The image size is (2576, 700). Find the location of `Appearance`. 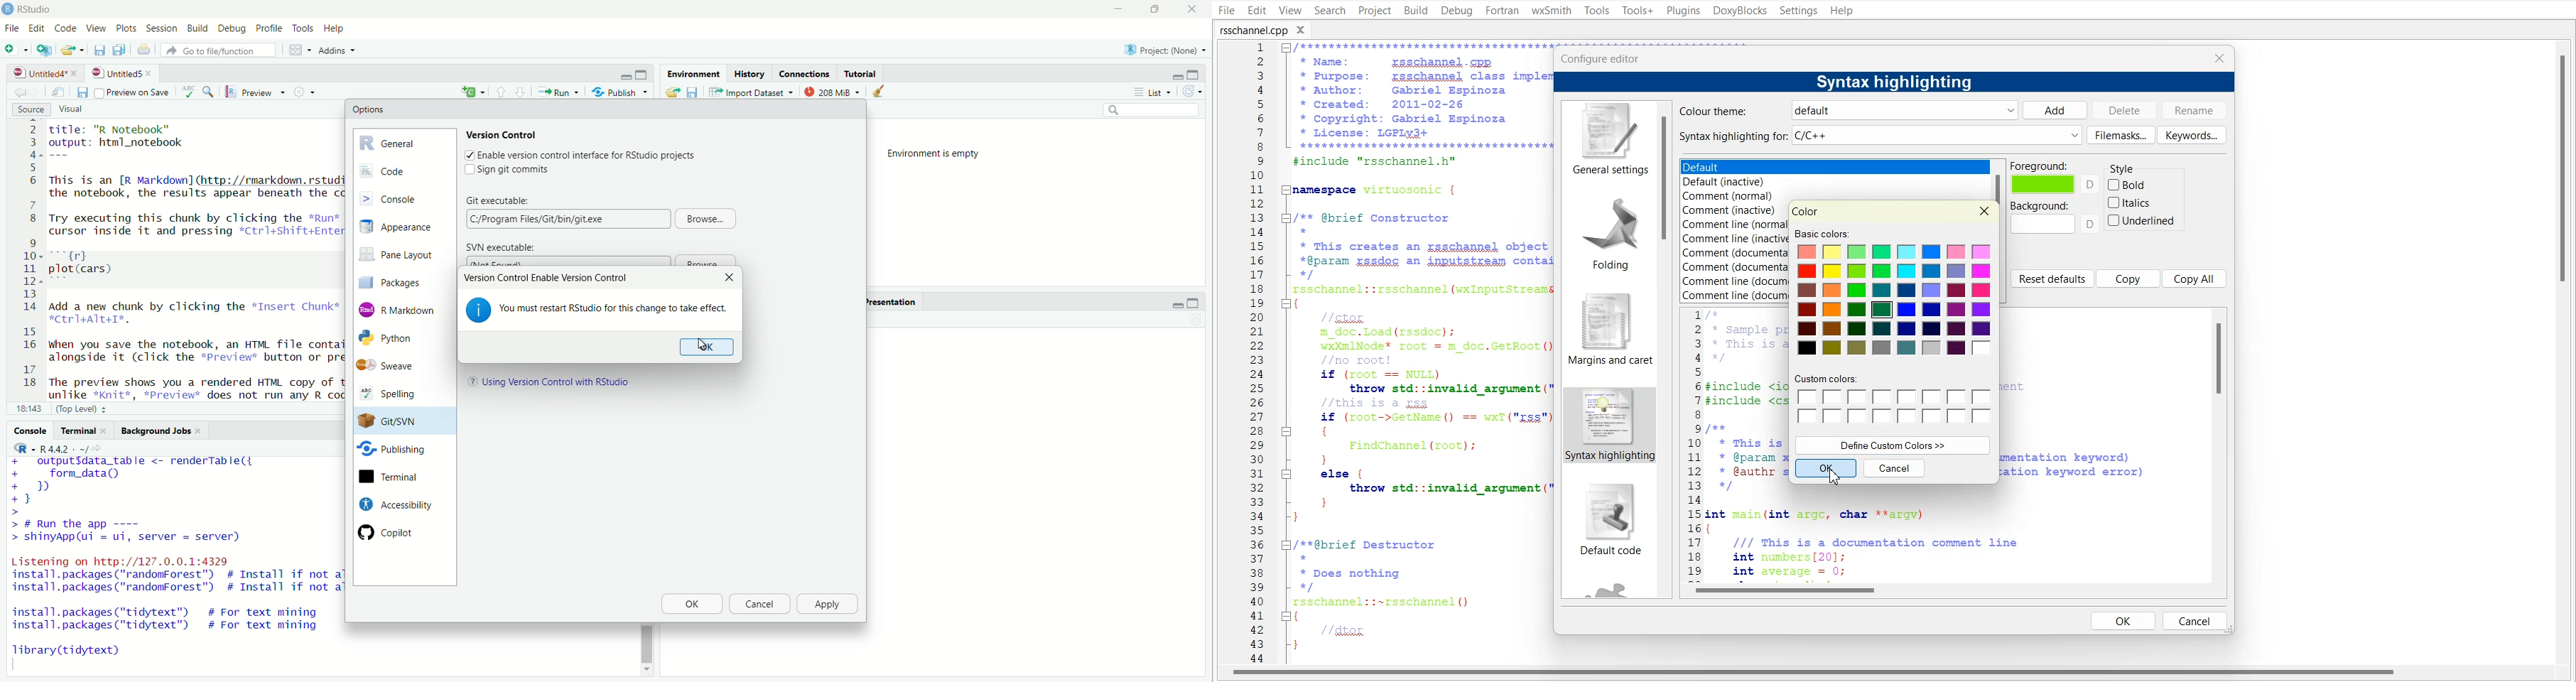

Appearance is located at coordinates (403, 227).